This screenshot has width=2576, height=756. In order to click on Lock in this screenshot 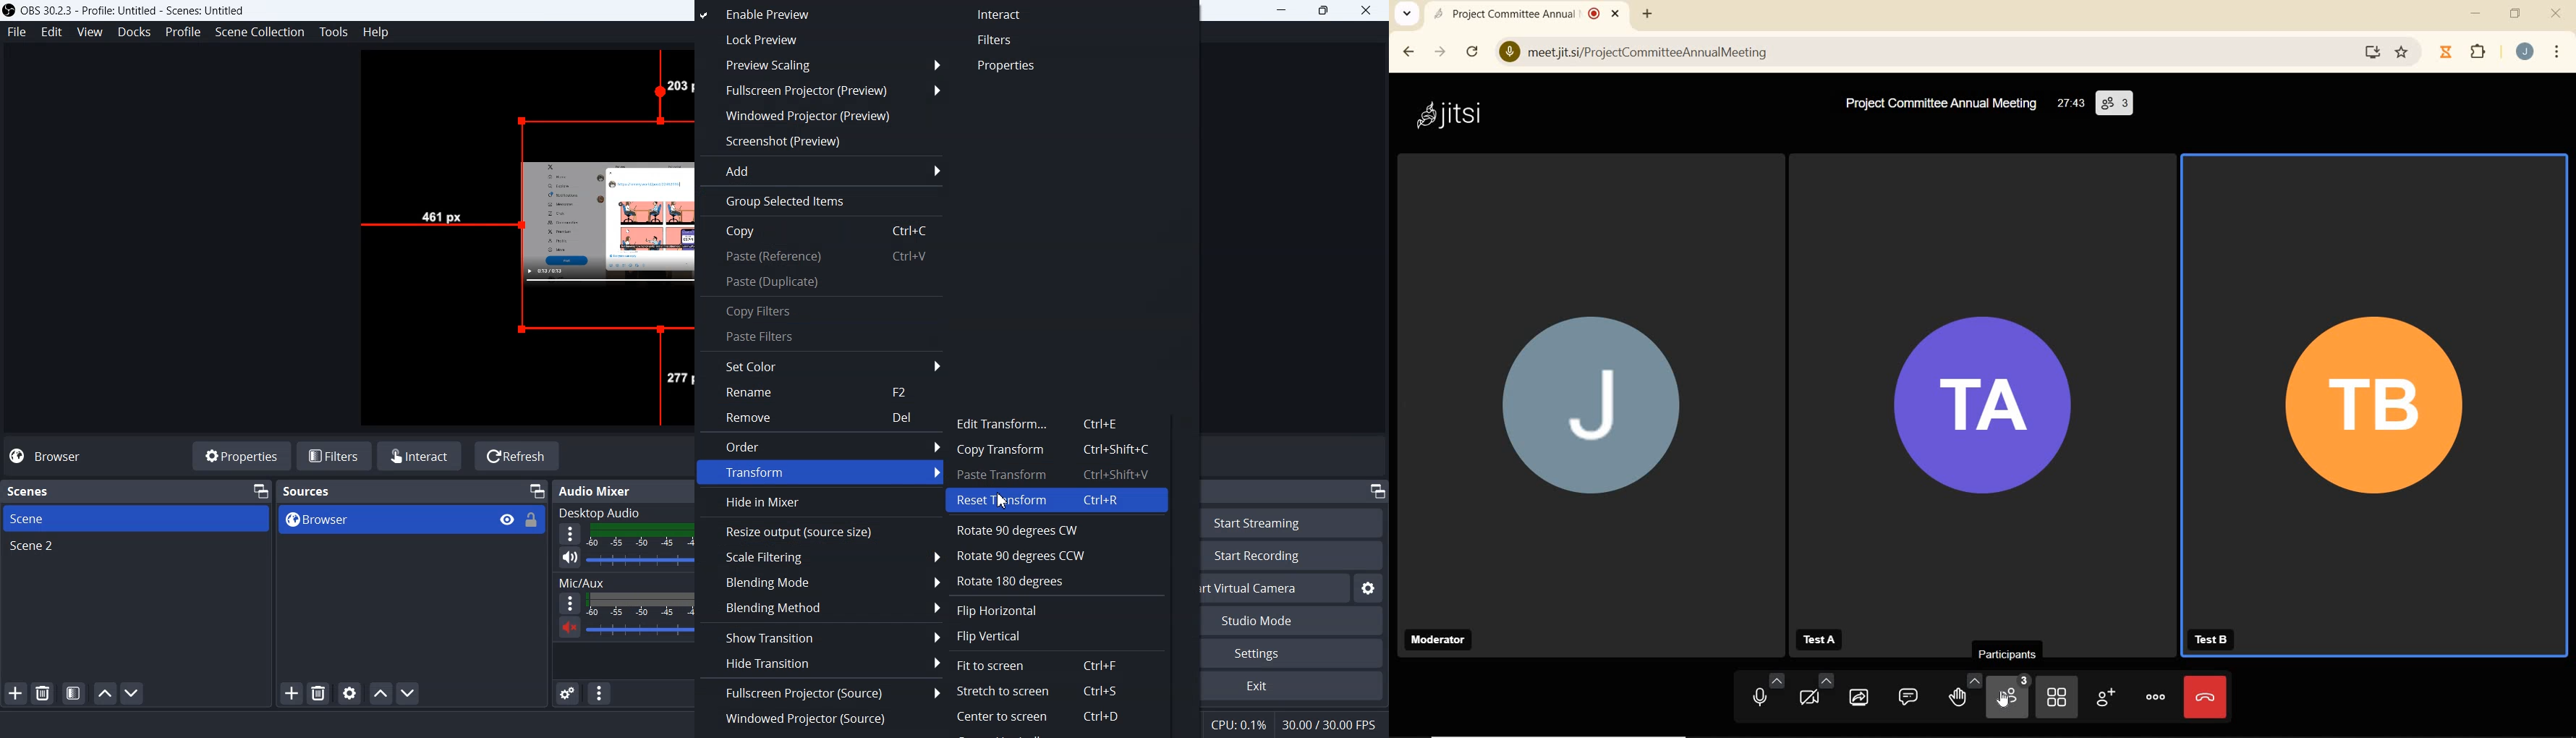, I will do `click(535, 525)`.